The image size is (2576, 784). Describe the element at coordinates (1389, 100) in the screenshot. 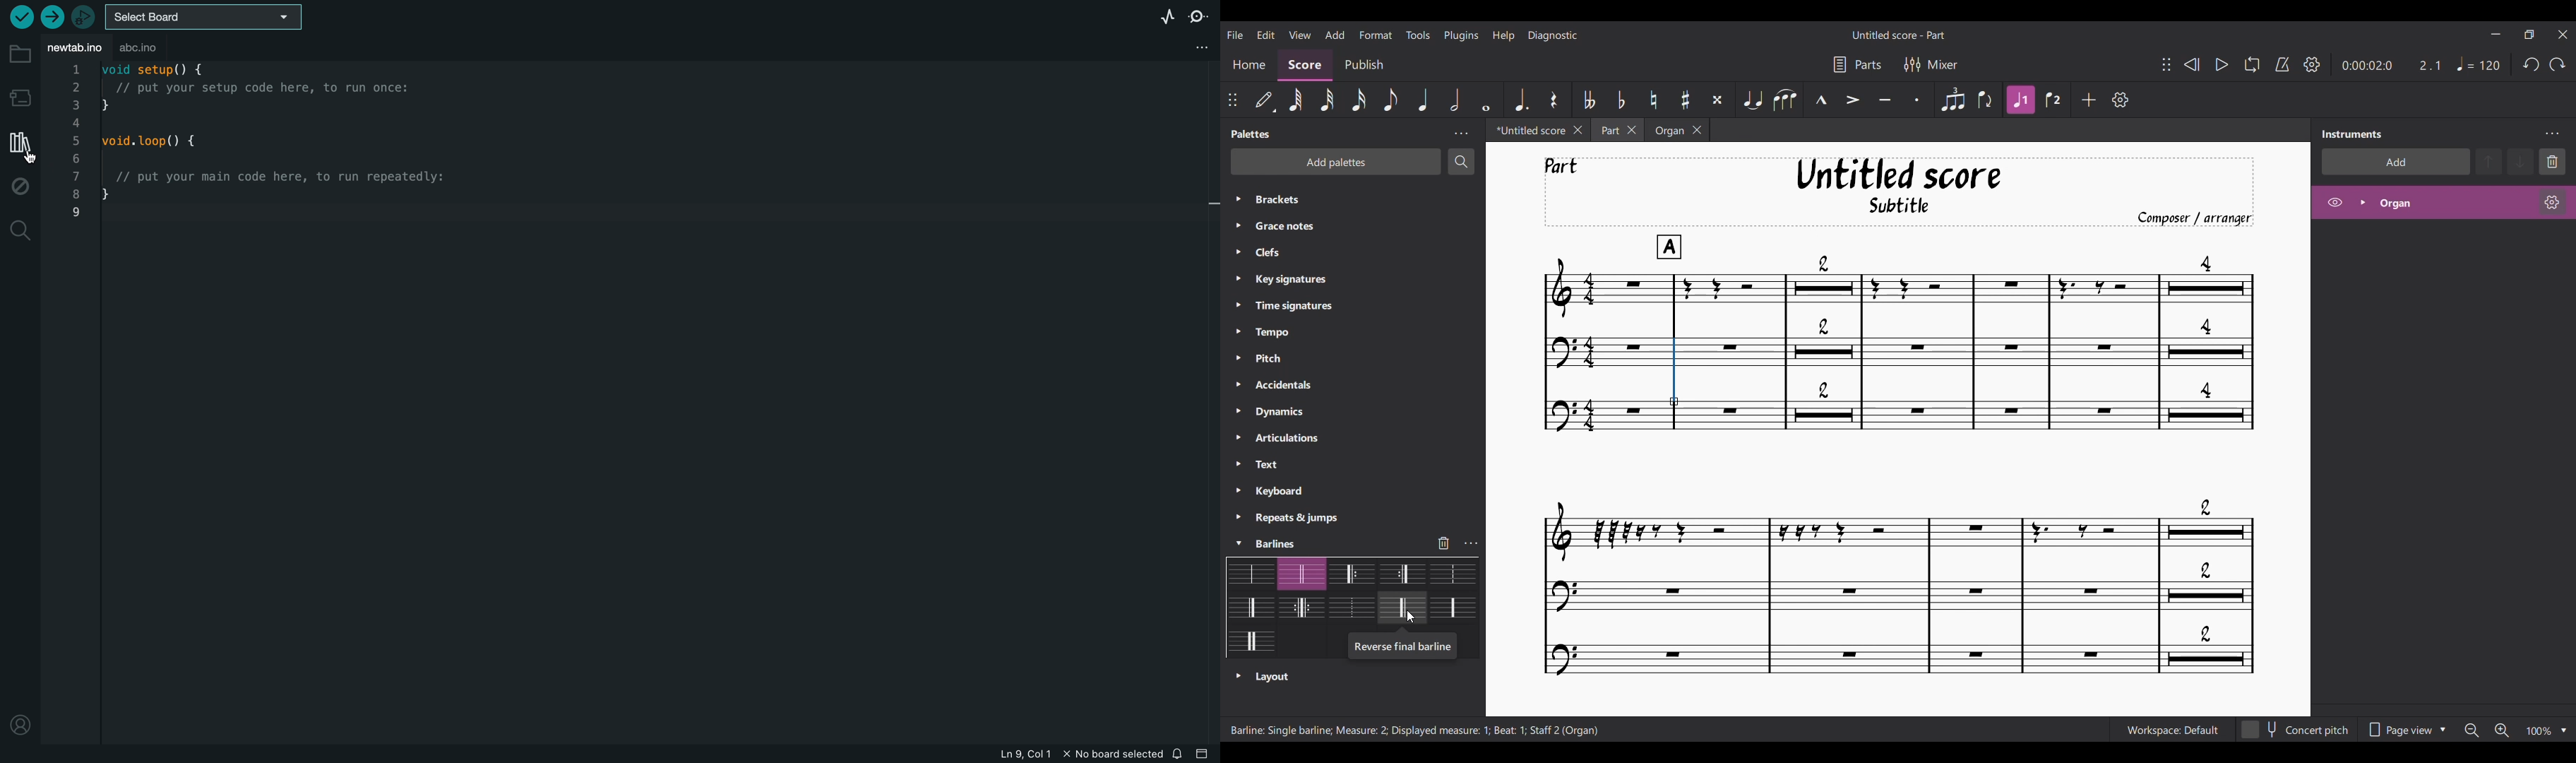

I see `8th note` at that location.